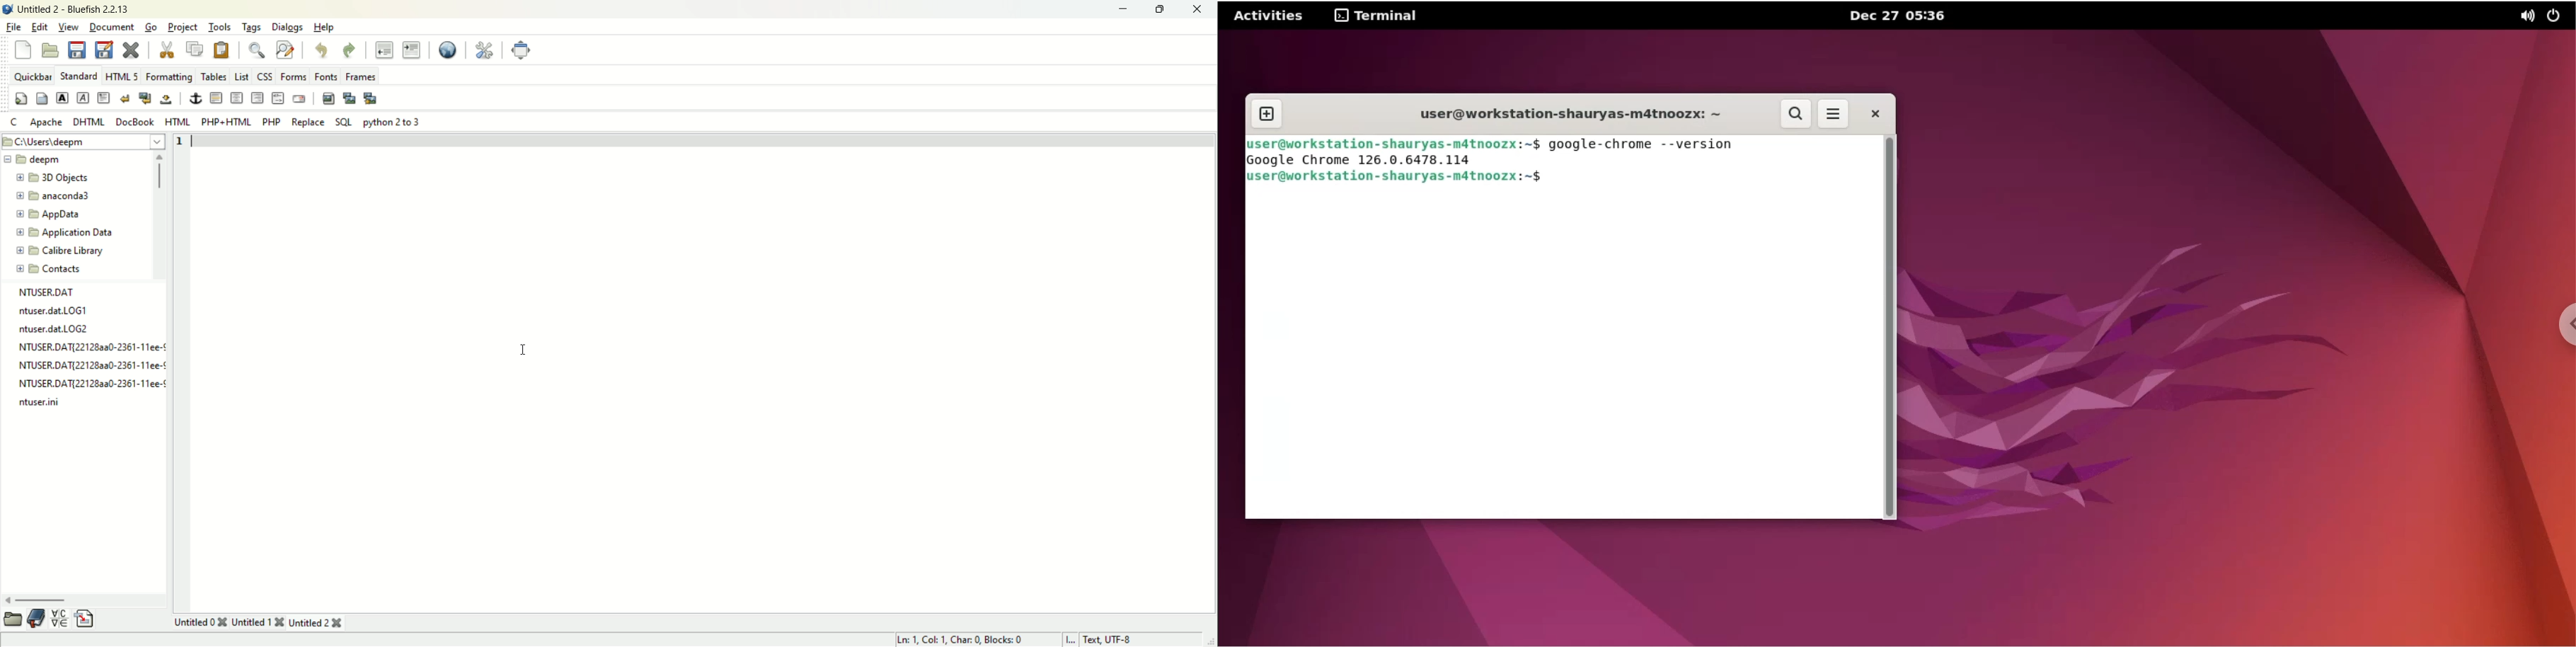 This screenshot has width=2576, height=672. What do you see at coordinates (391, 122) in the screenshot?
I see `PYTHON 2 TO 3` at bounding box center [391, 122].